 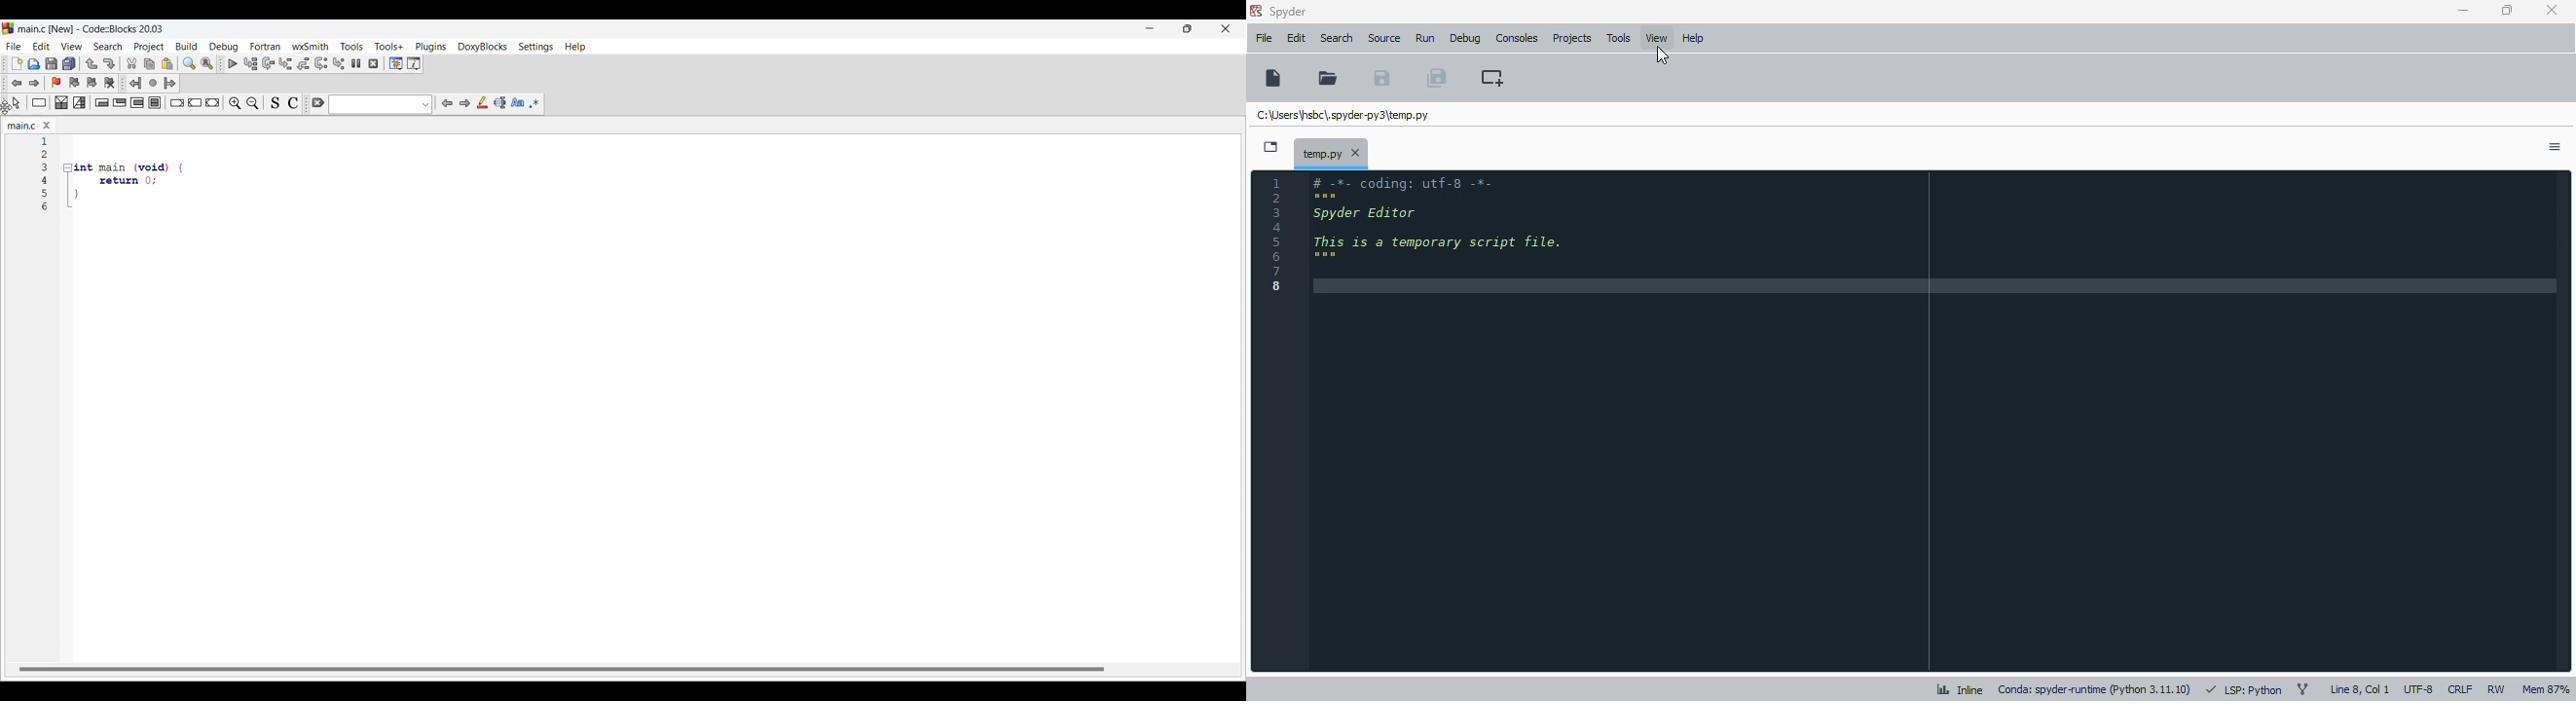 I want to click on temporary file, so click(x=1331, y=152).